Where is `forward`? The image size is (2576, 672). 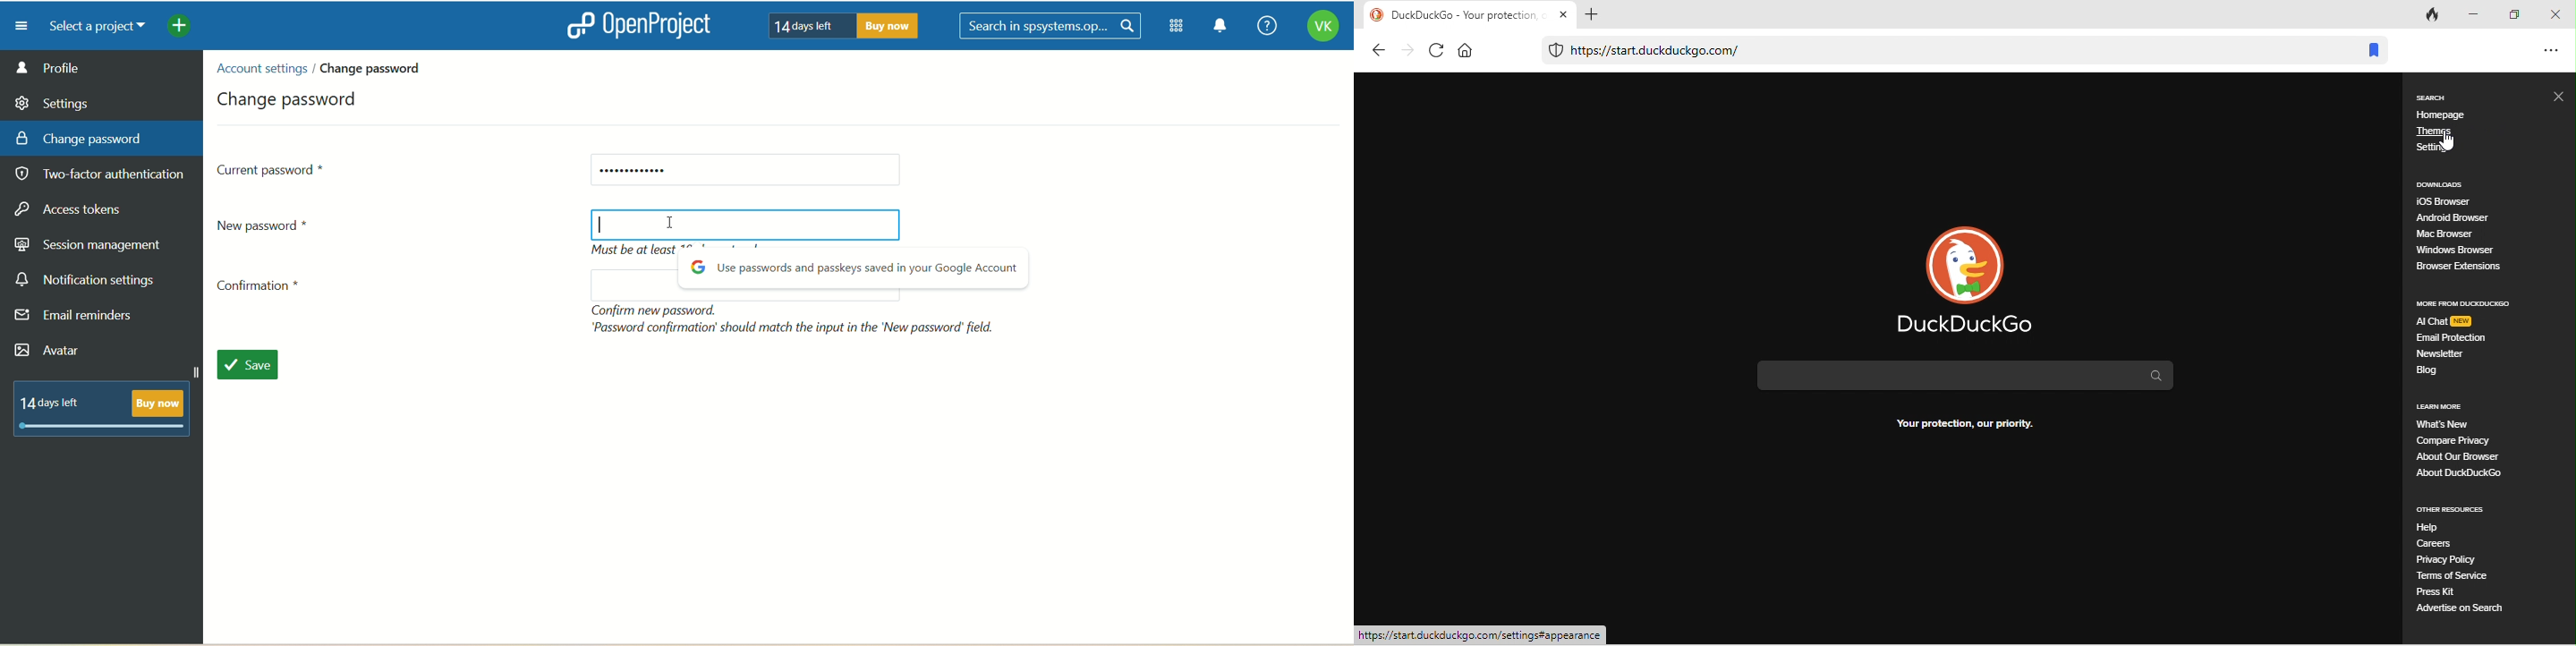 forward is located at coordinates (1408, 50).